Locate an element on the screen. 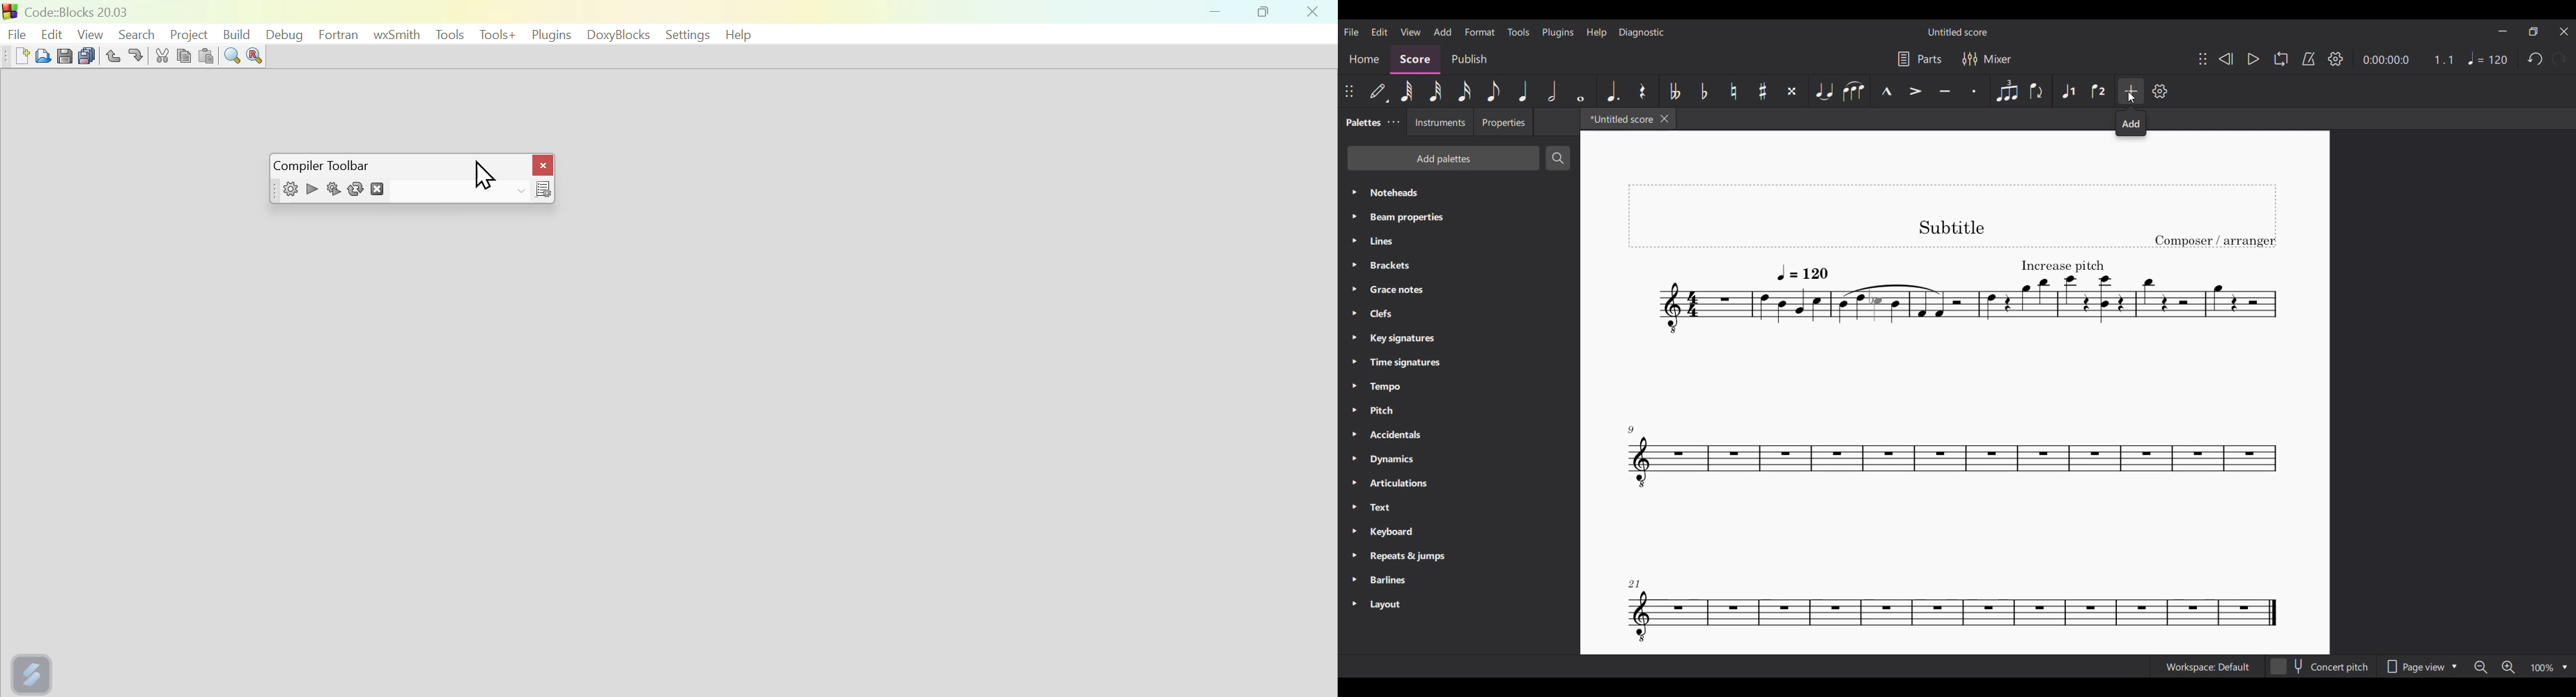 The height and width of the screenshot is (700, 2576). View menu  is located at coordinates (1411, 32).